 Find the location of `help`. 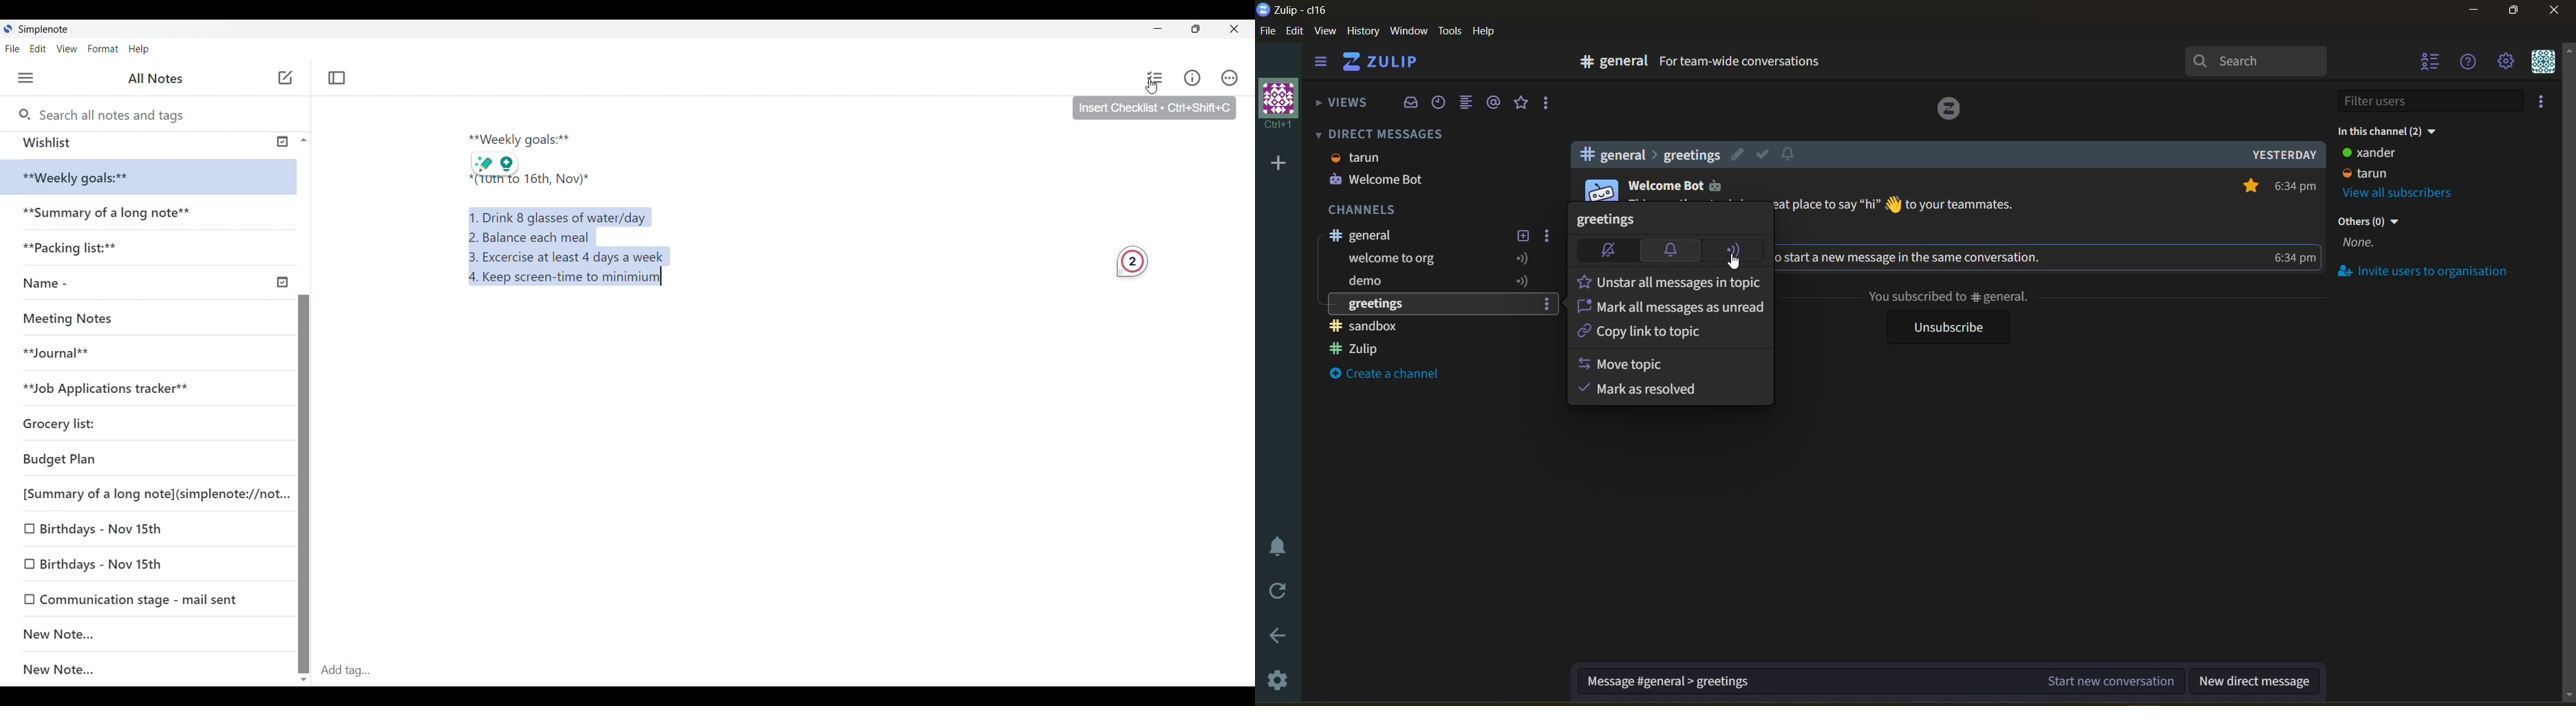

help is located at coordinates (1488, 33).